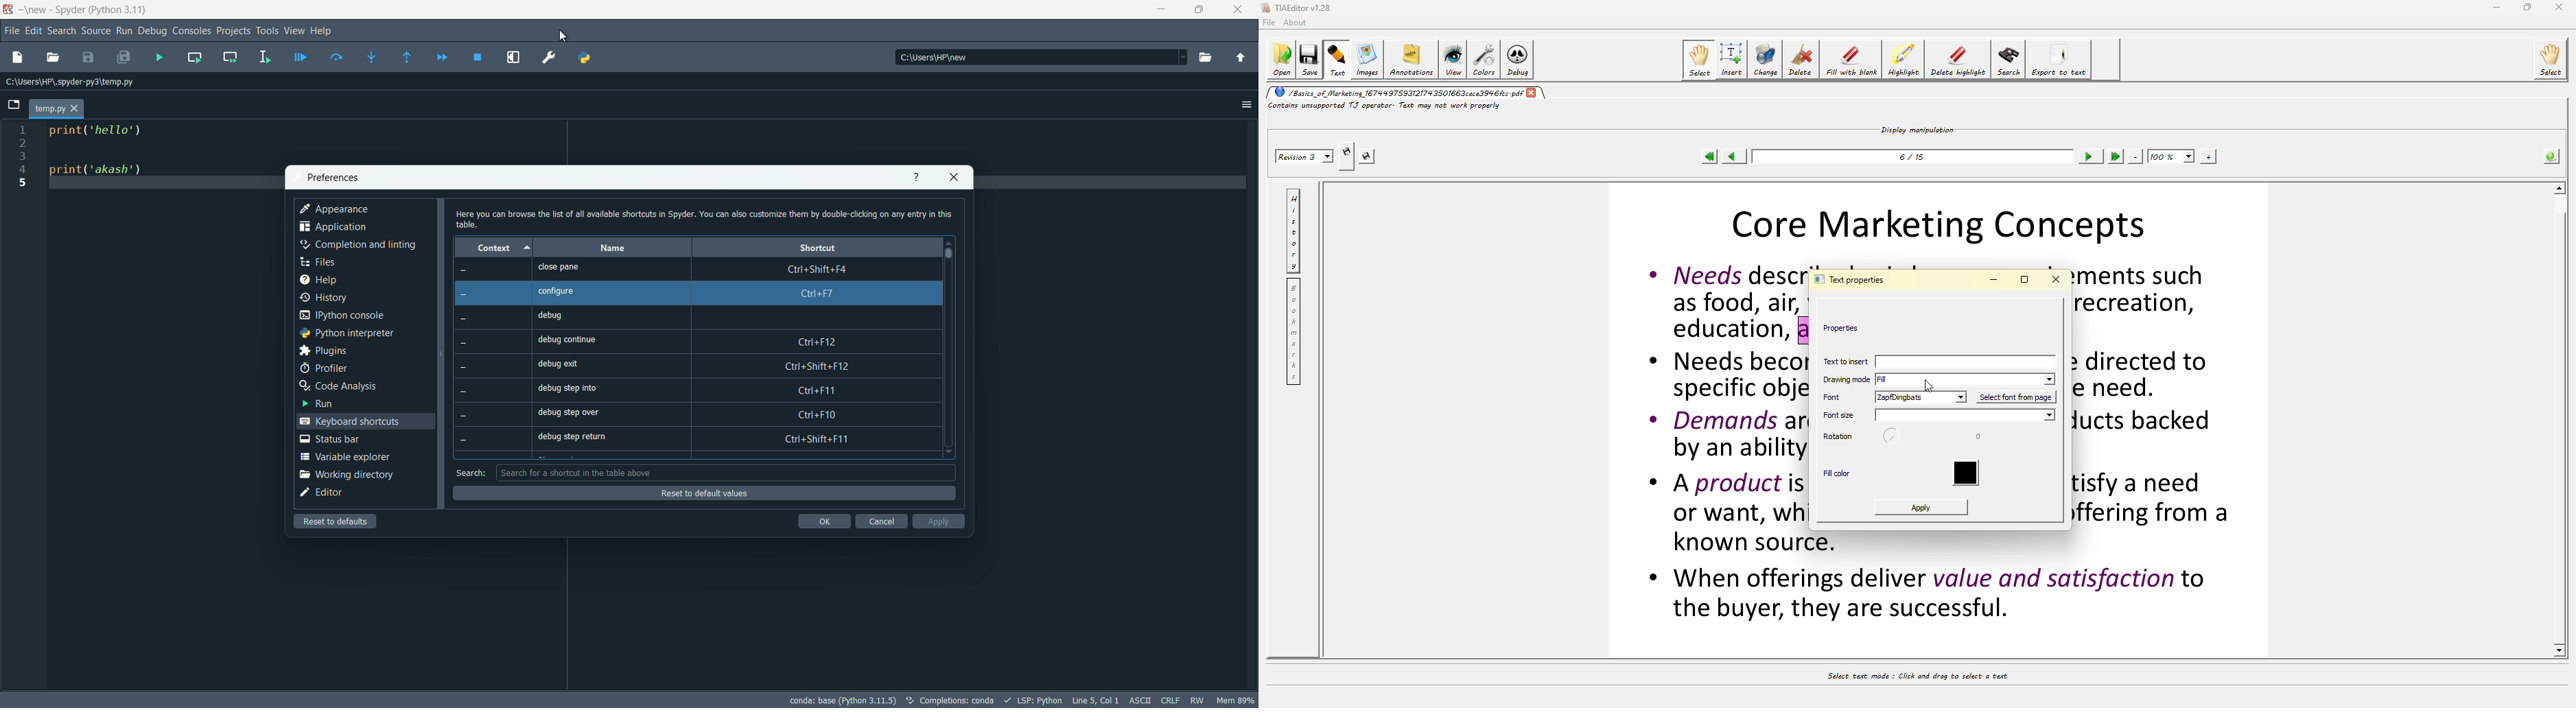 The width and height of the screenshot is (2576, 728). I want to click on configure Ctrl+F7, so click(706, 292).